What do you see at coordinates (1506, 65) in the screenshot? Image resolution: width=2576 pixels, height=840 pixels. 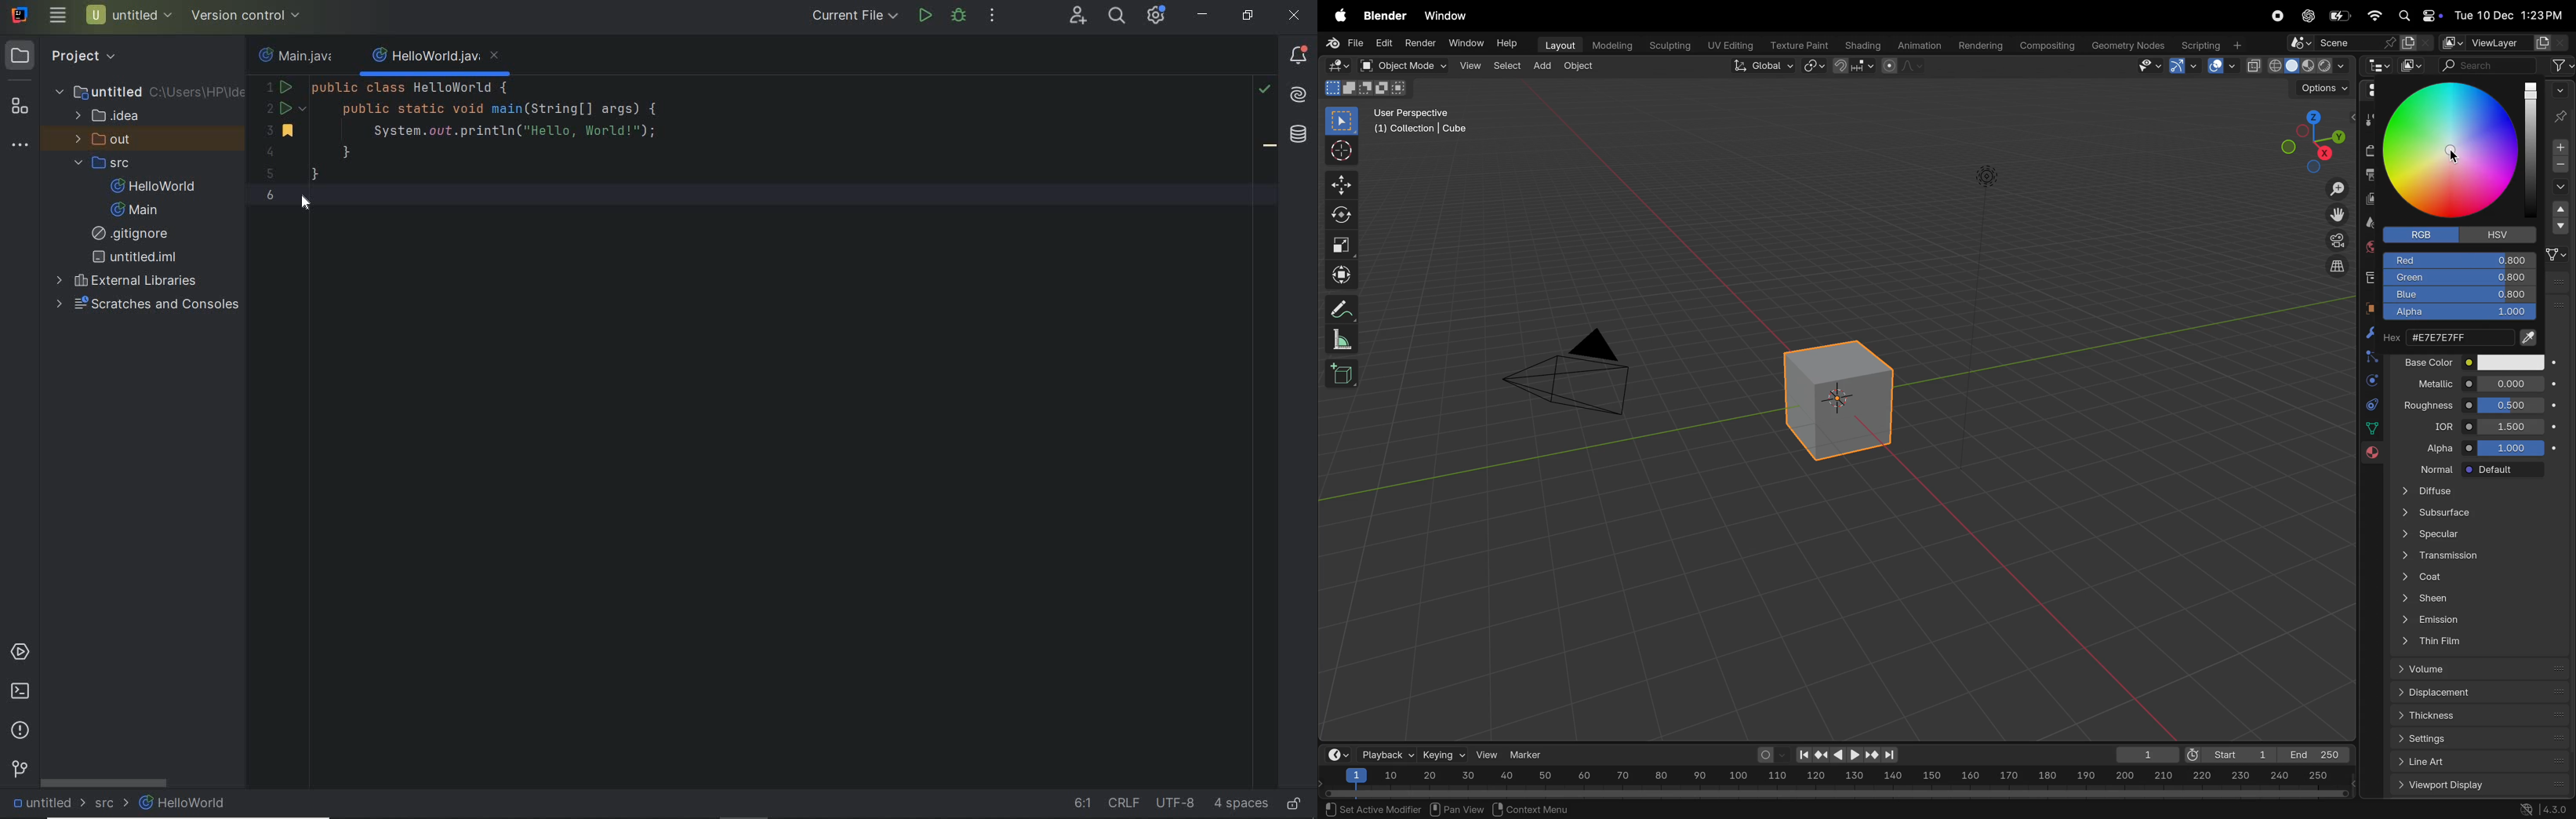 I see `select` at bounding box center [1506, 65].